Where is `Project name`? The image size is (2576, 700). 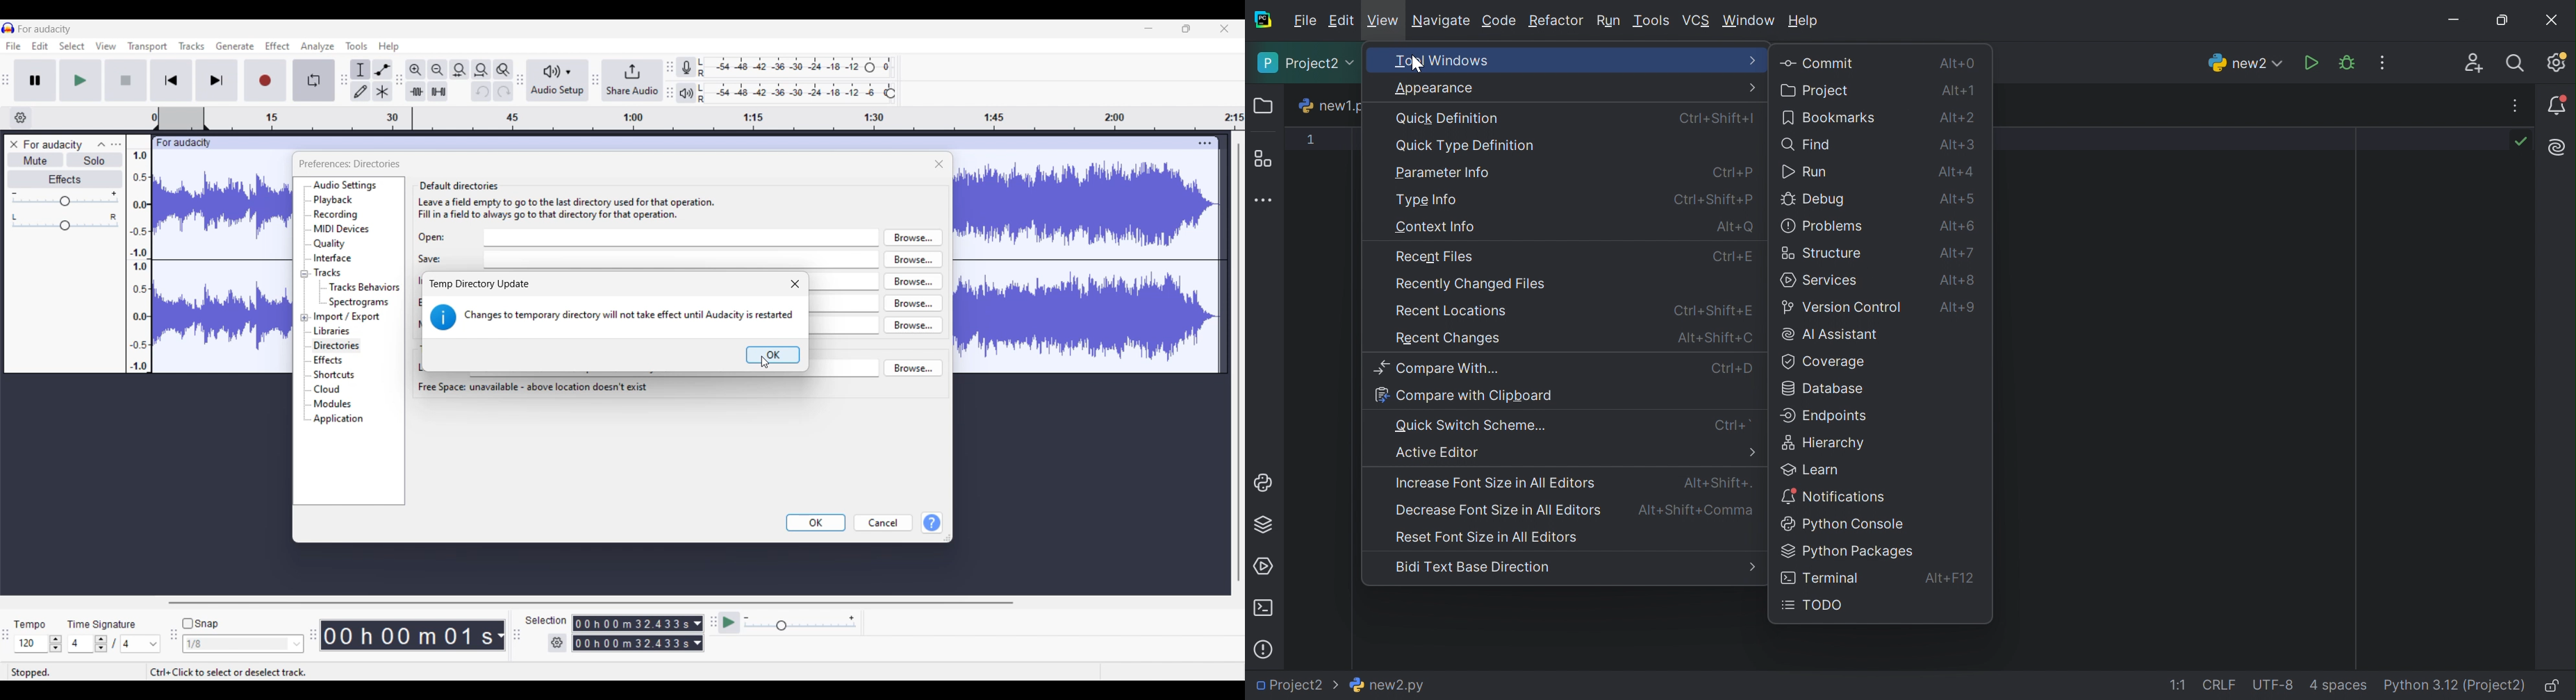
Project name is located at coordinates (53, 145).